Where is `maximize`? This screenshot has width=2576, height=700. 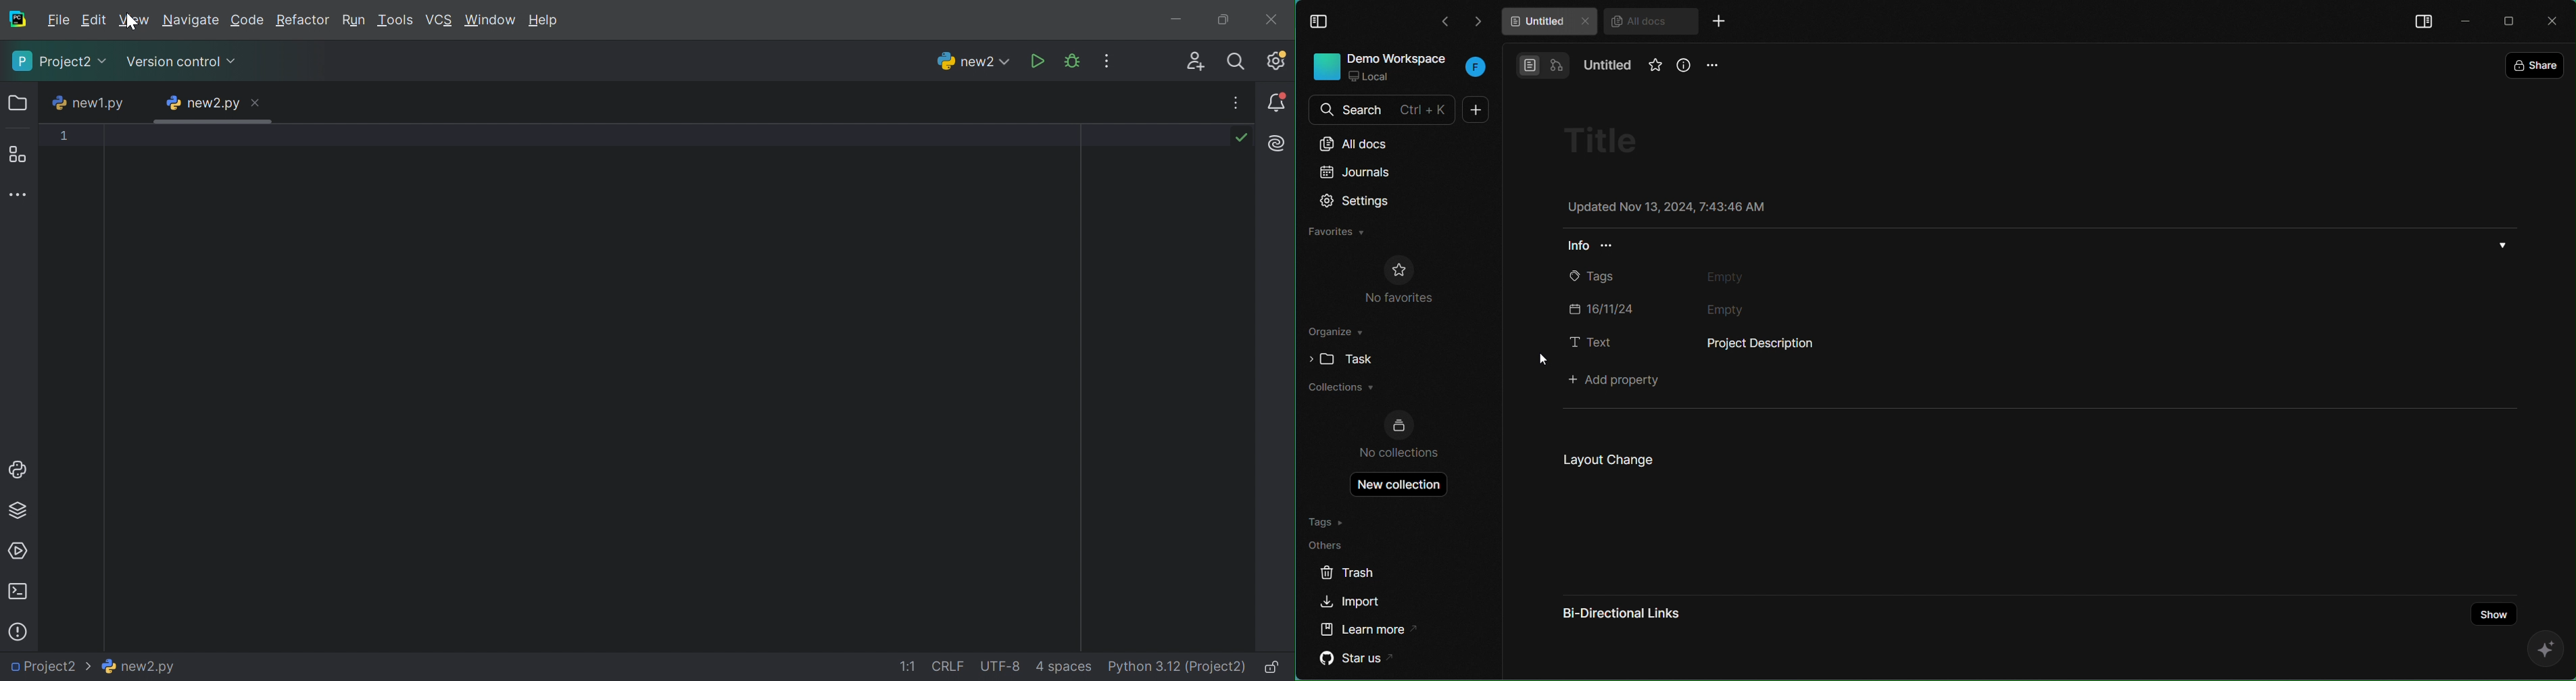
maximize is located at coordinates (2511, 20).